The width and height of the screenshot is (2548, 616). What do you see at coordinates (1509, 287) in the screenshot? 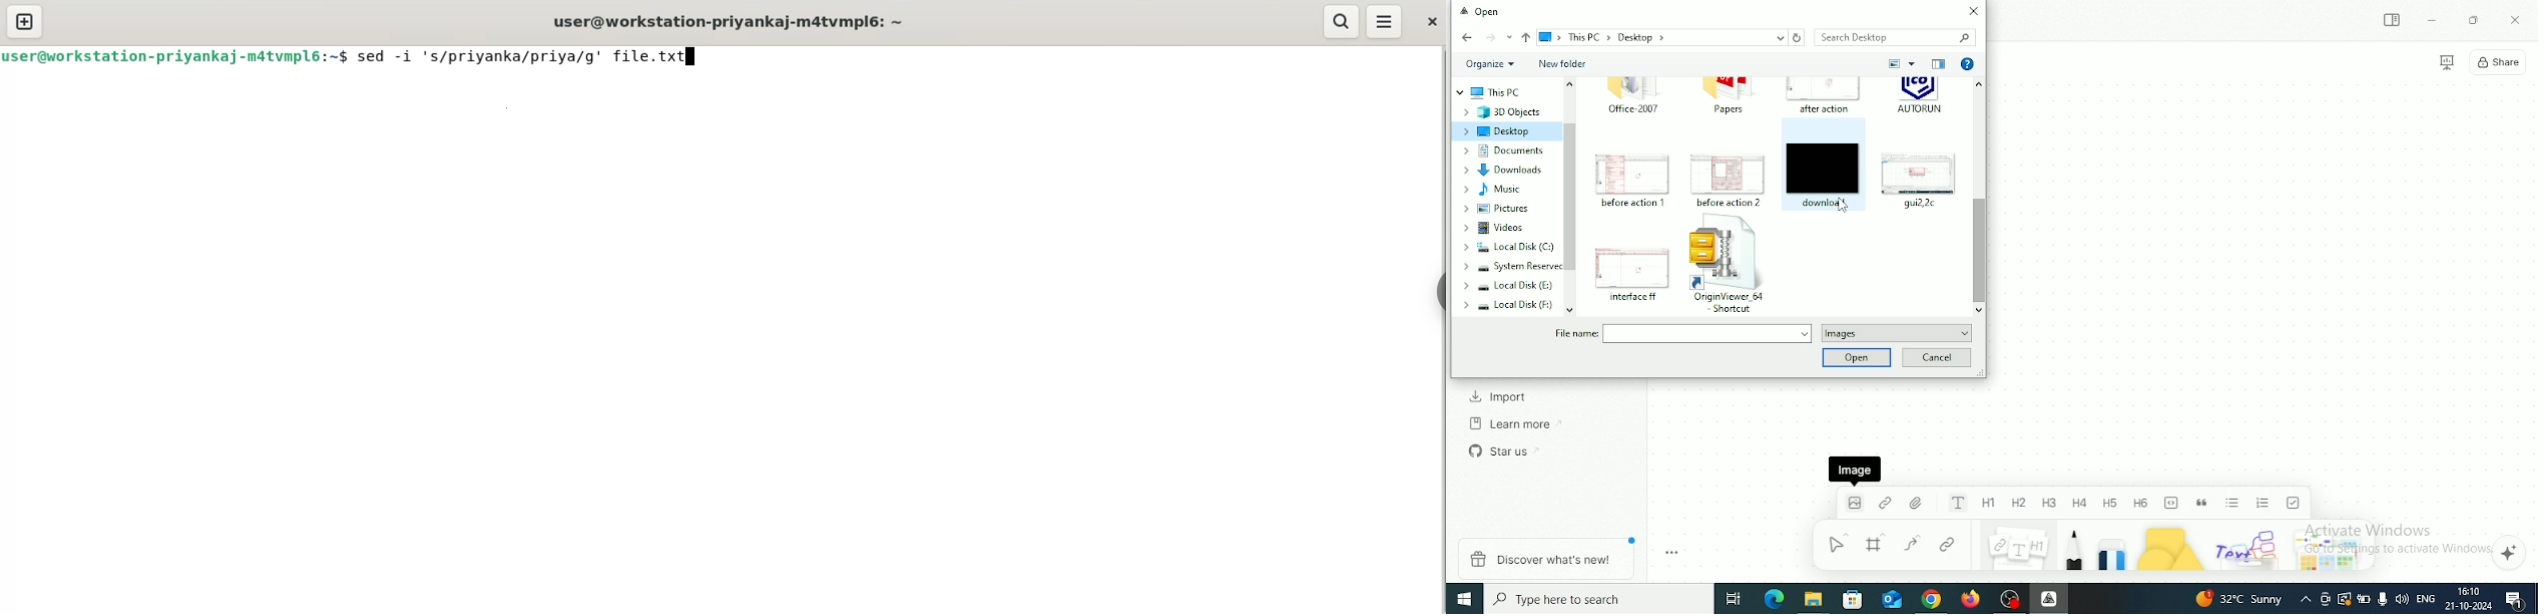
I see `Local Disk (E:)` at bounding box center [1509, 287].